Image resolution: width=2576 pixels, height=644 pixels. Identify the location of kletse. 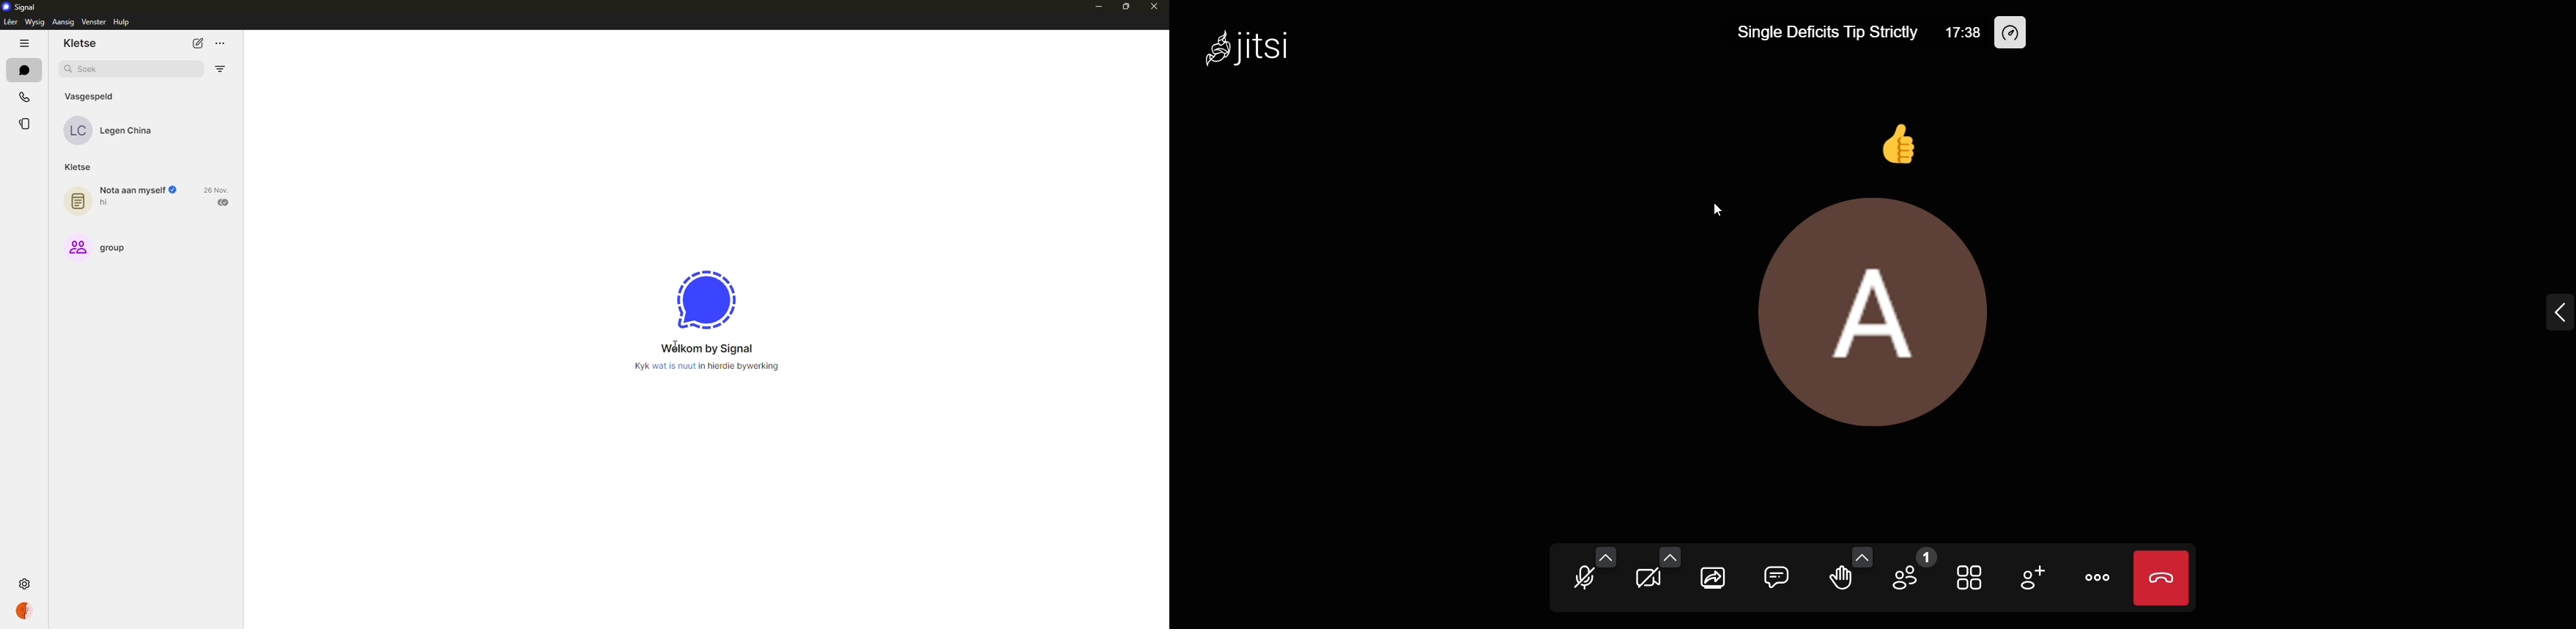
(77, 167).